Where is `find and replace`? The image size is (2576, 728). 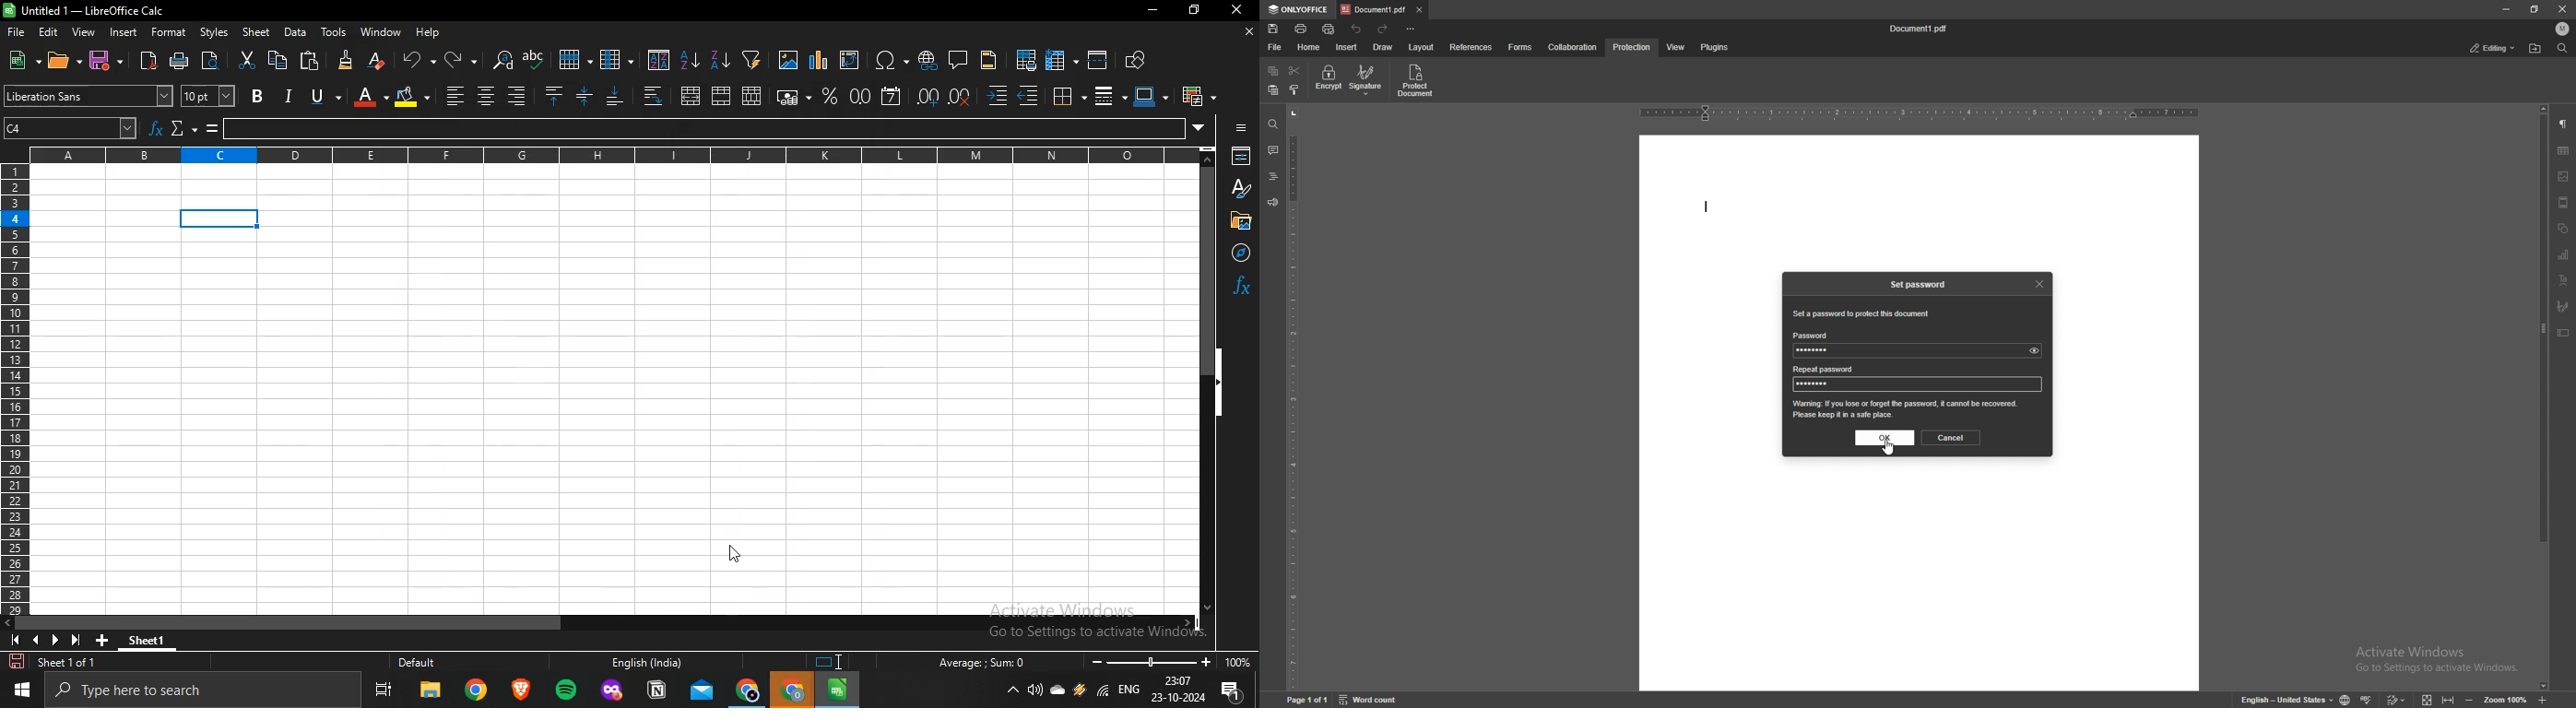
find and replace is located at coordinates (501, 60).